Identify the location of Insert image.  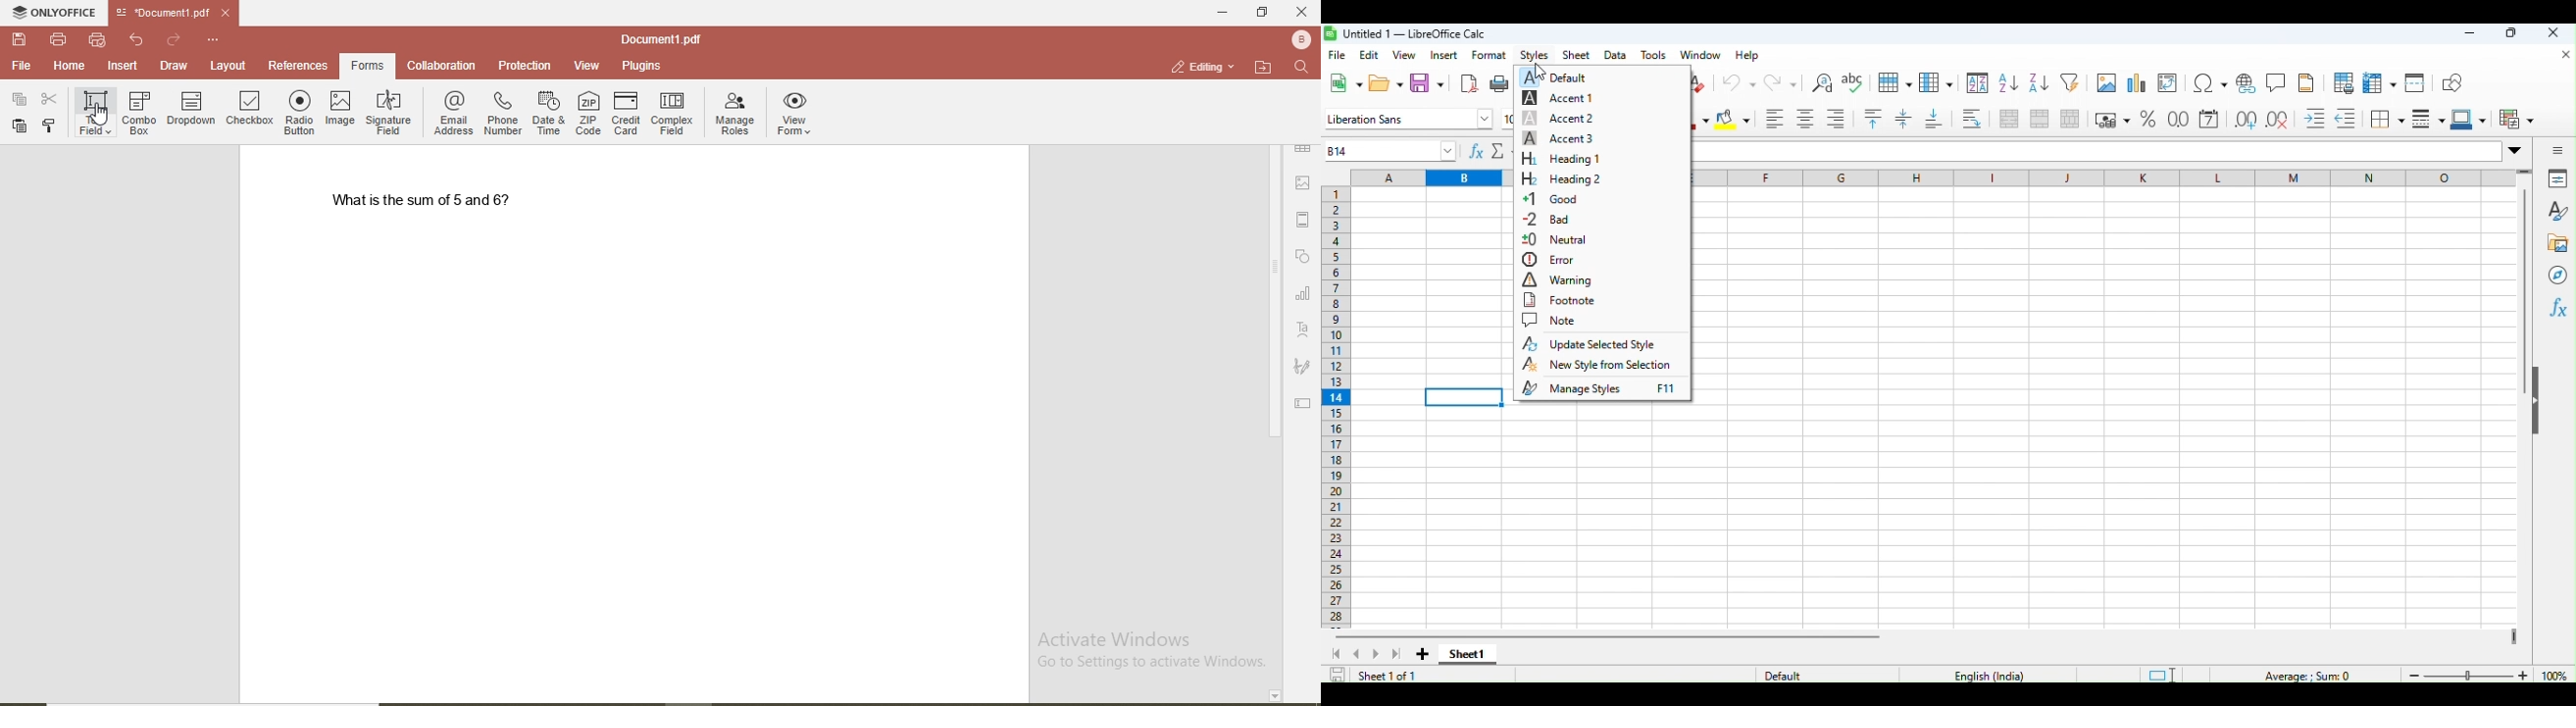
(2106, 82).